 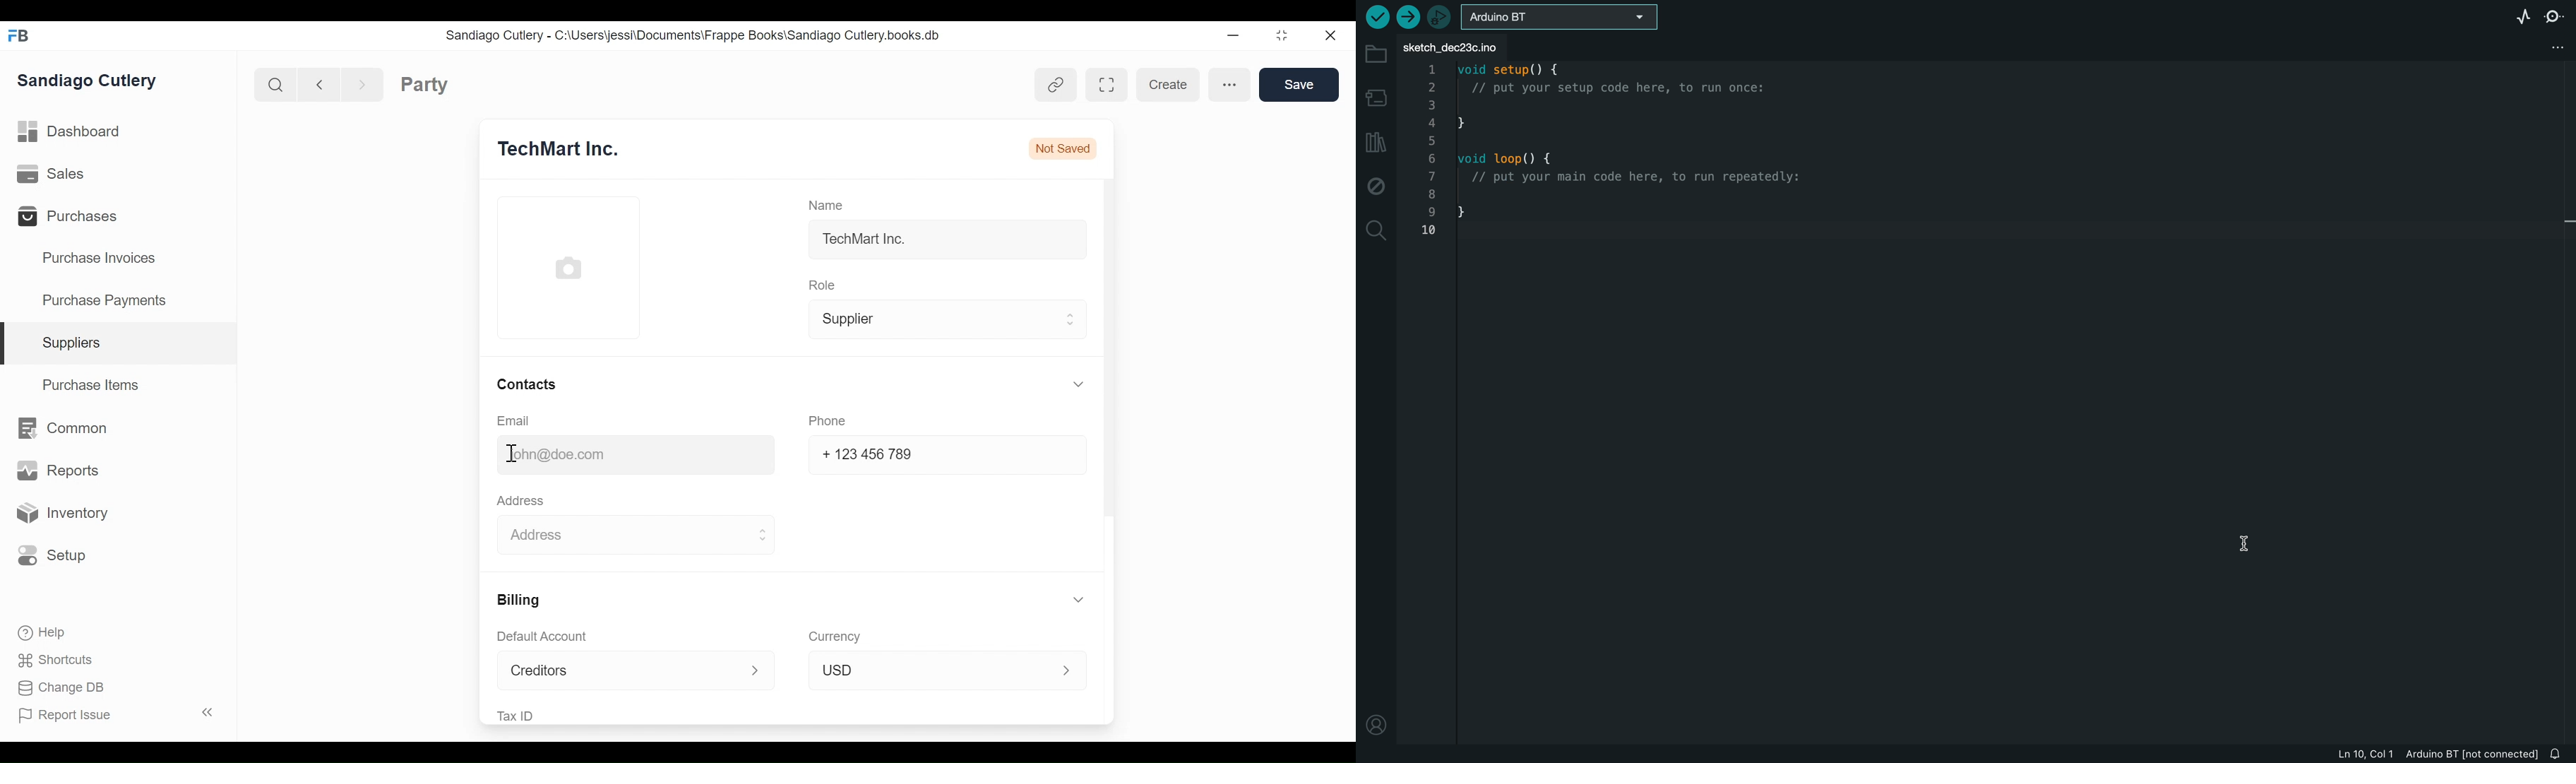 I want to click on profile picture, so click(x=568, y=269).